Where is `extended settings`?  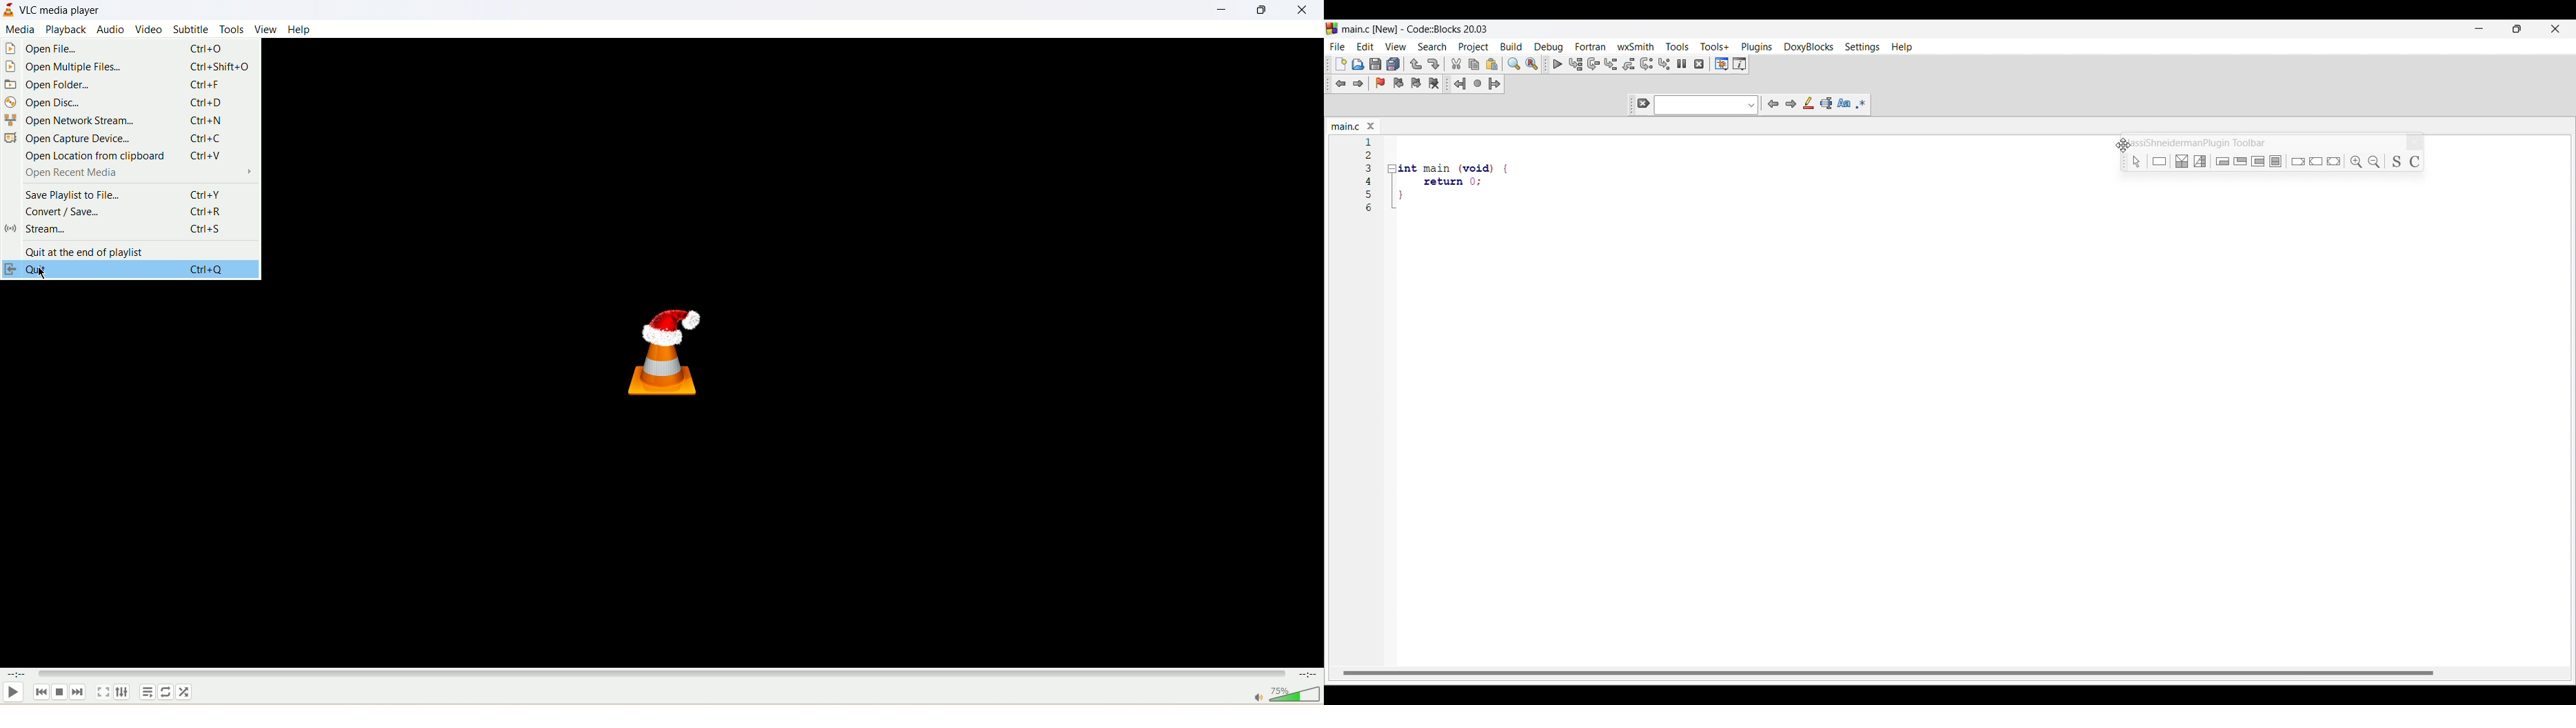
extended settings is located at coordinates (122, 693).